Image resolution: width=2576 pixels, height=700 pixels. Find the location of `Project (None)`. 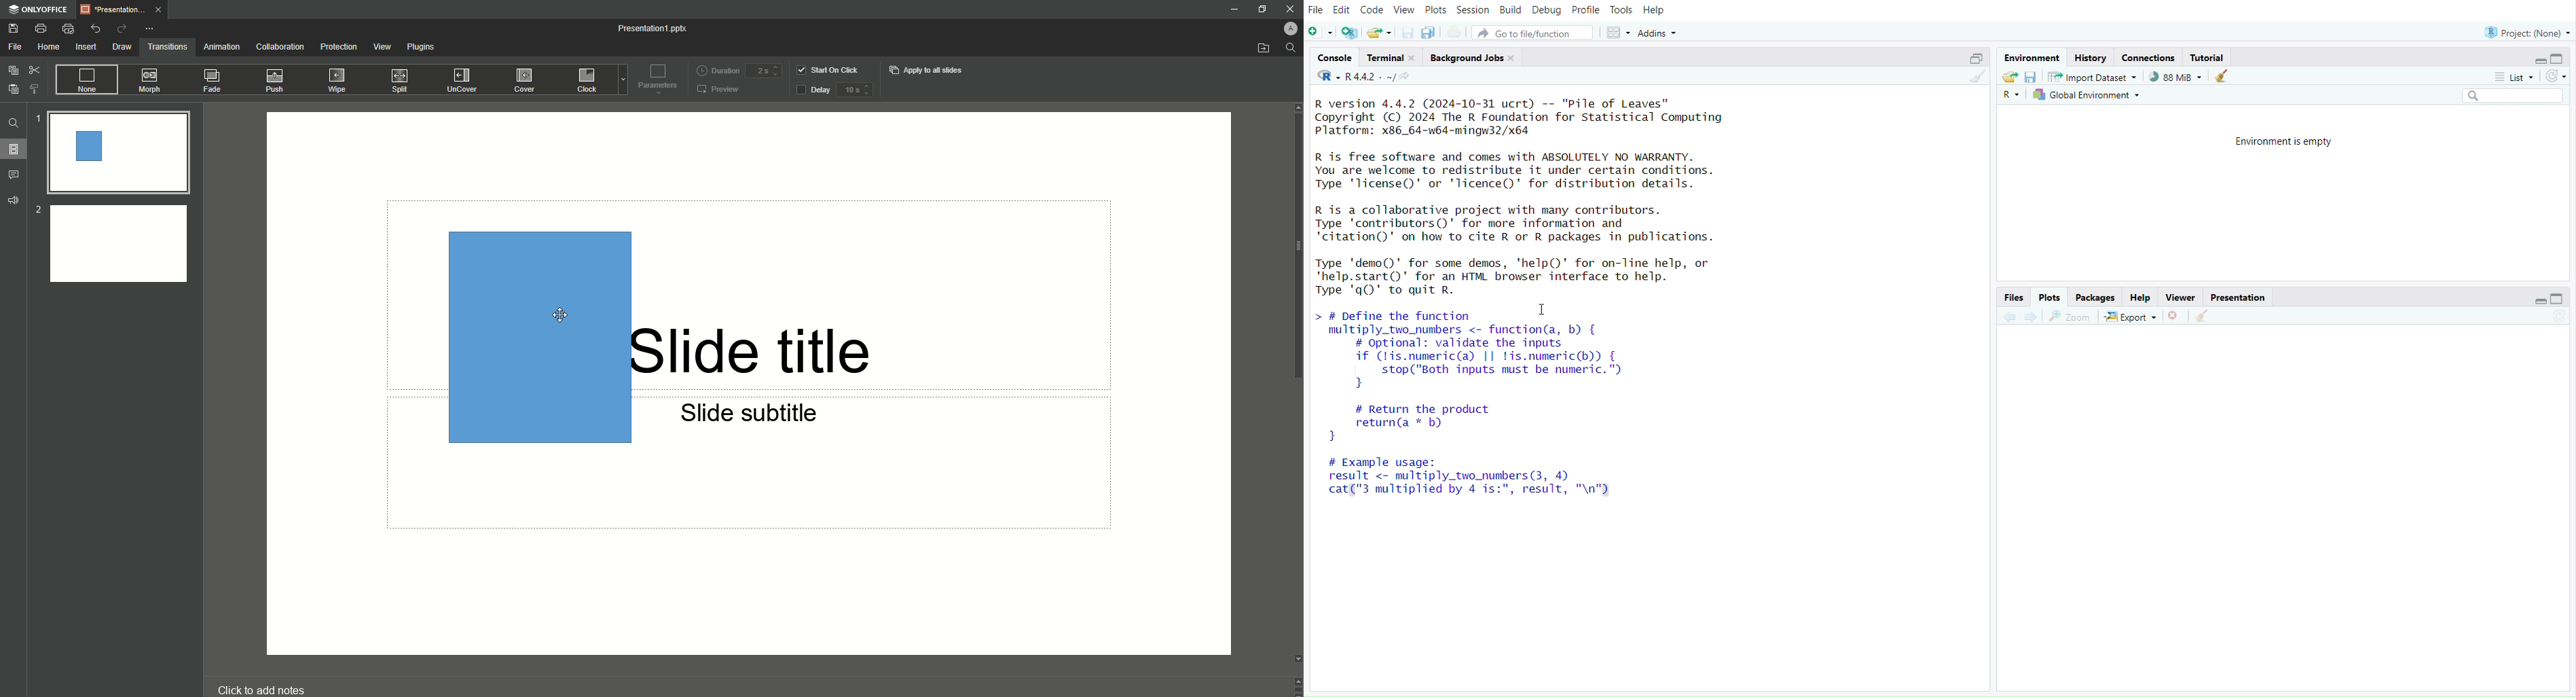

Project (None) is located at coordinates (2528, 31).